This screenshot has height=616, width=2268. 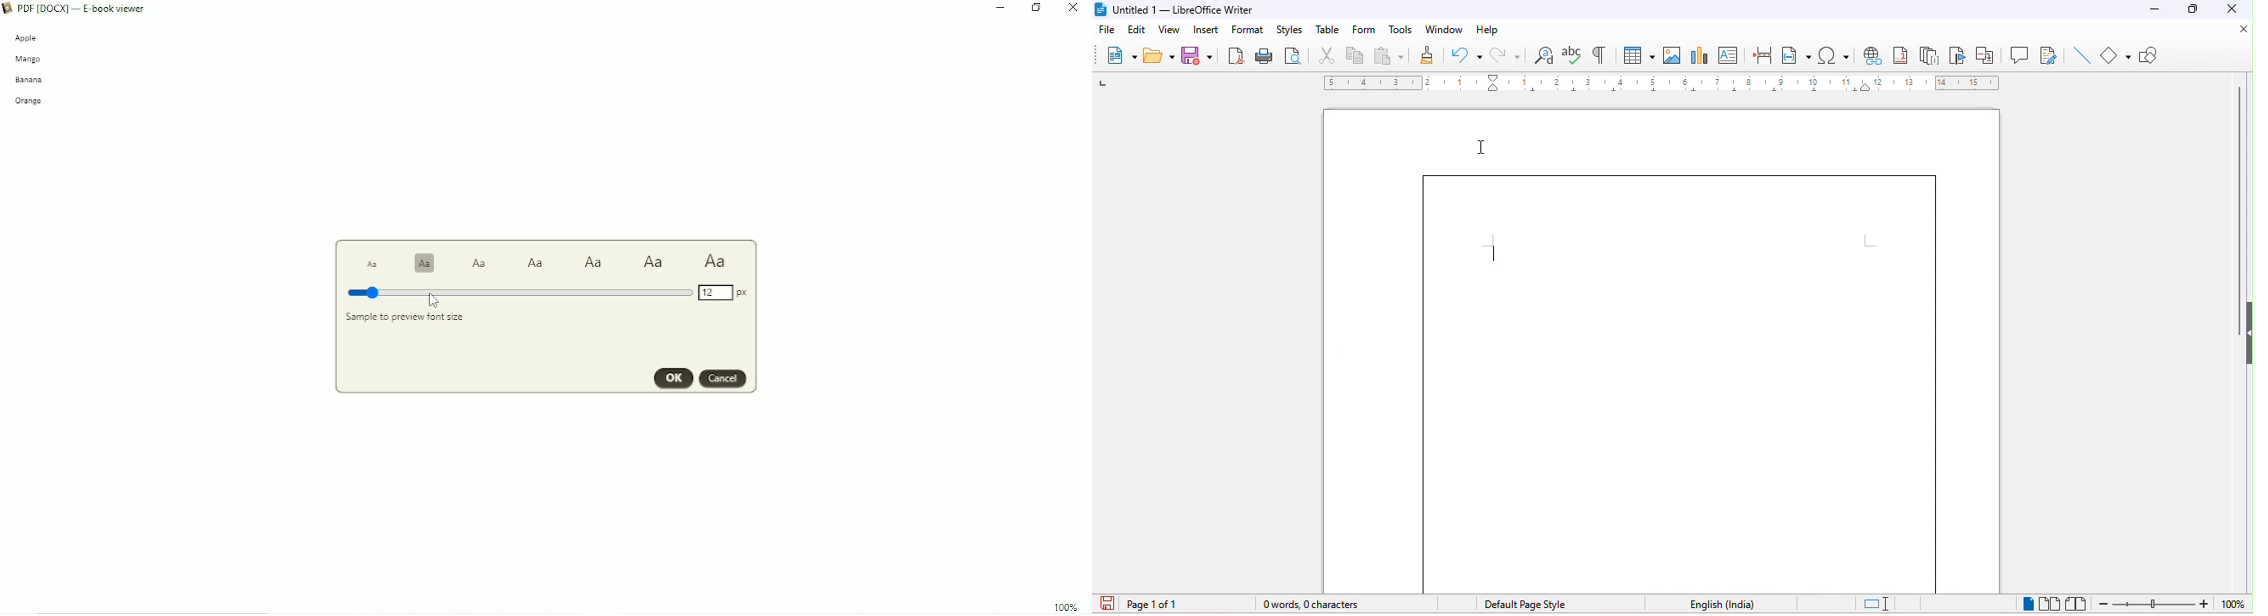 I want to click on Text size, so click(x=537, y=263).